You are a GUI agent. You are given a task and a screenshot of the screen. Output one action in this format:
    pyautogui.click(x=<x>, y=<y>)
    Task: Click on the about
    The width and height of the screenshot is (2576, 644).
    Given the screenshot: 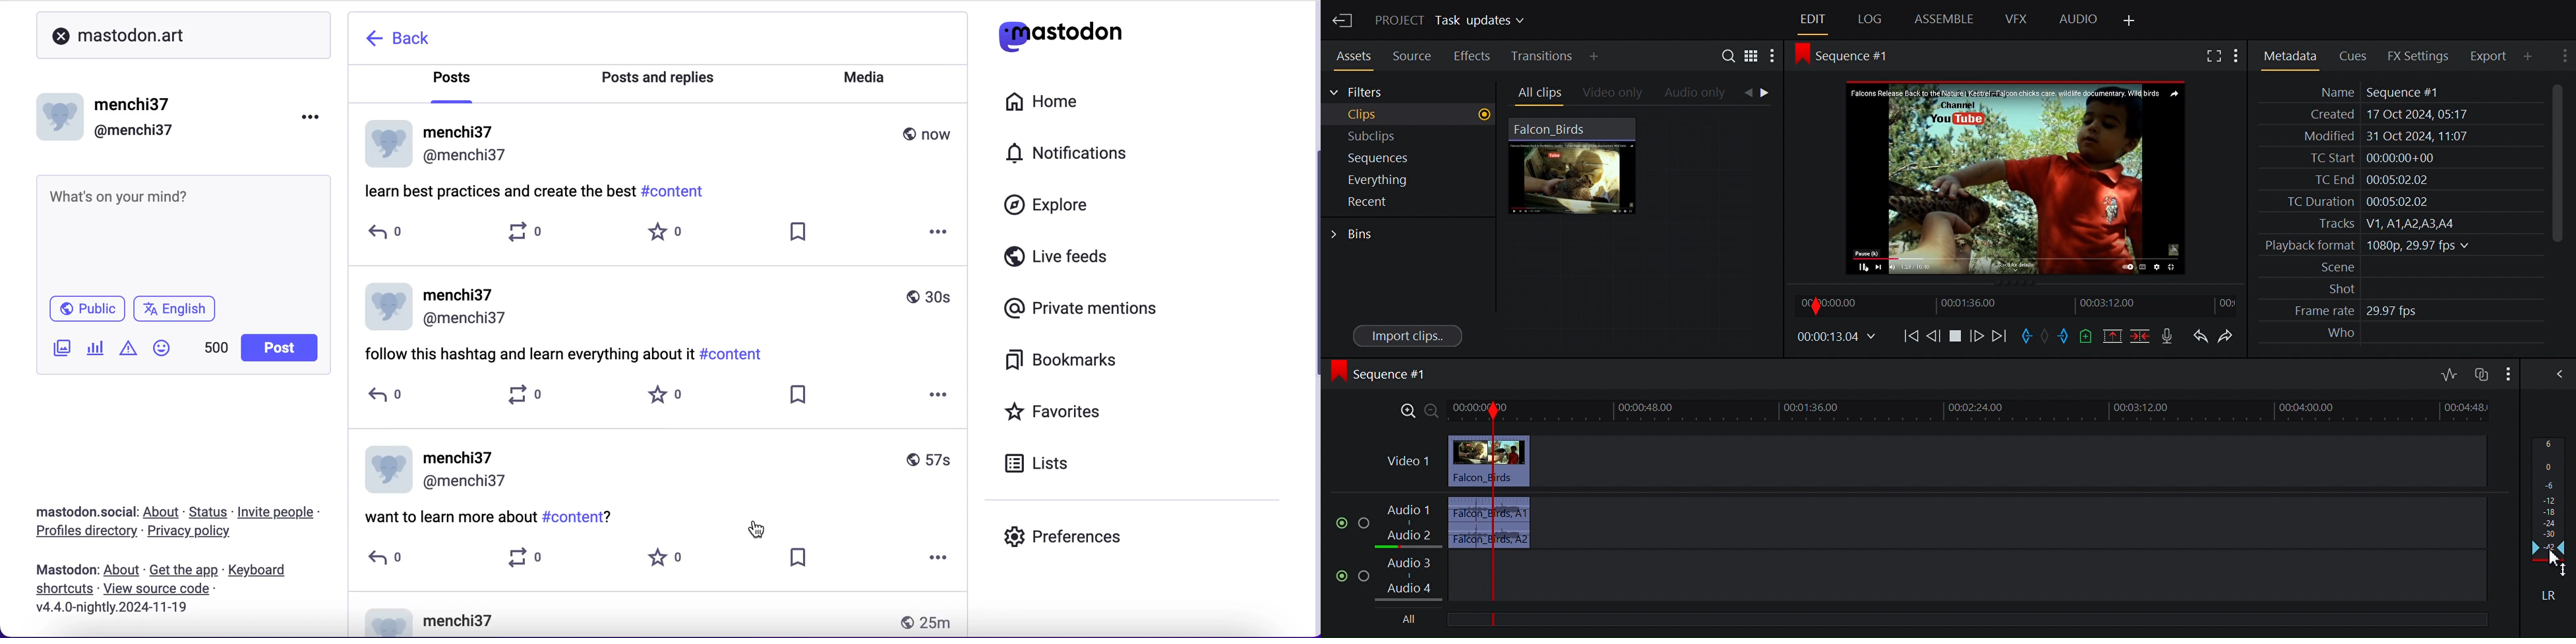 What is the action you would take?
    pyautogui.click(x=123, y=571)
    